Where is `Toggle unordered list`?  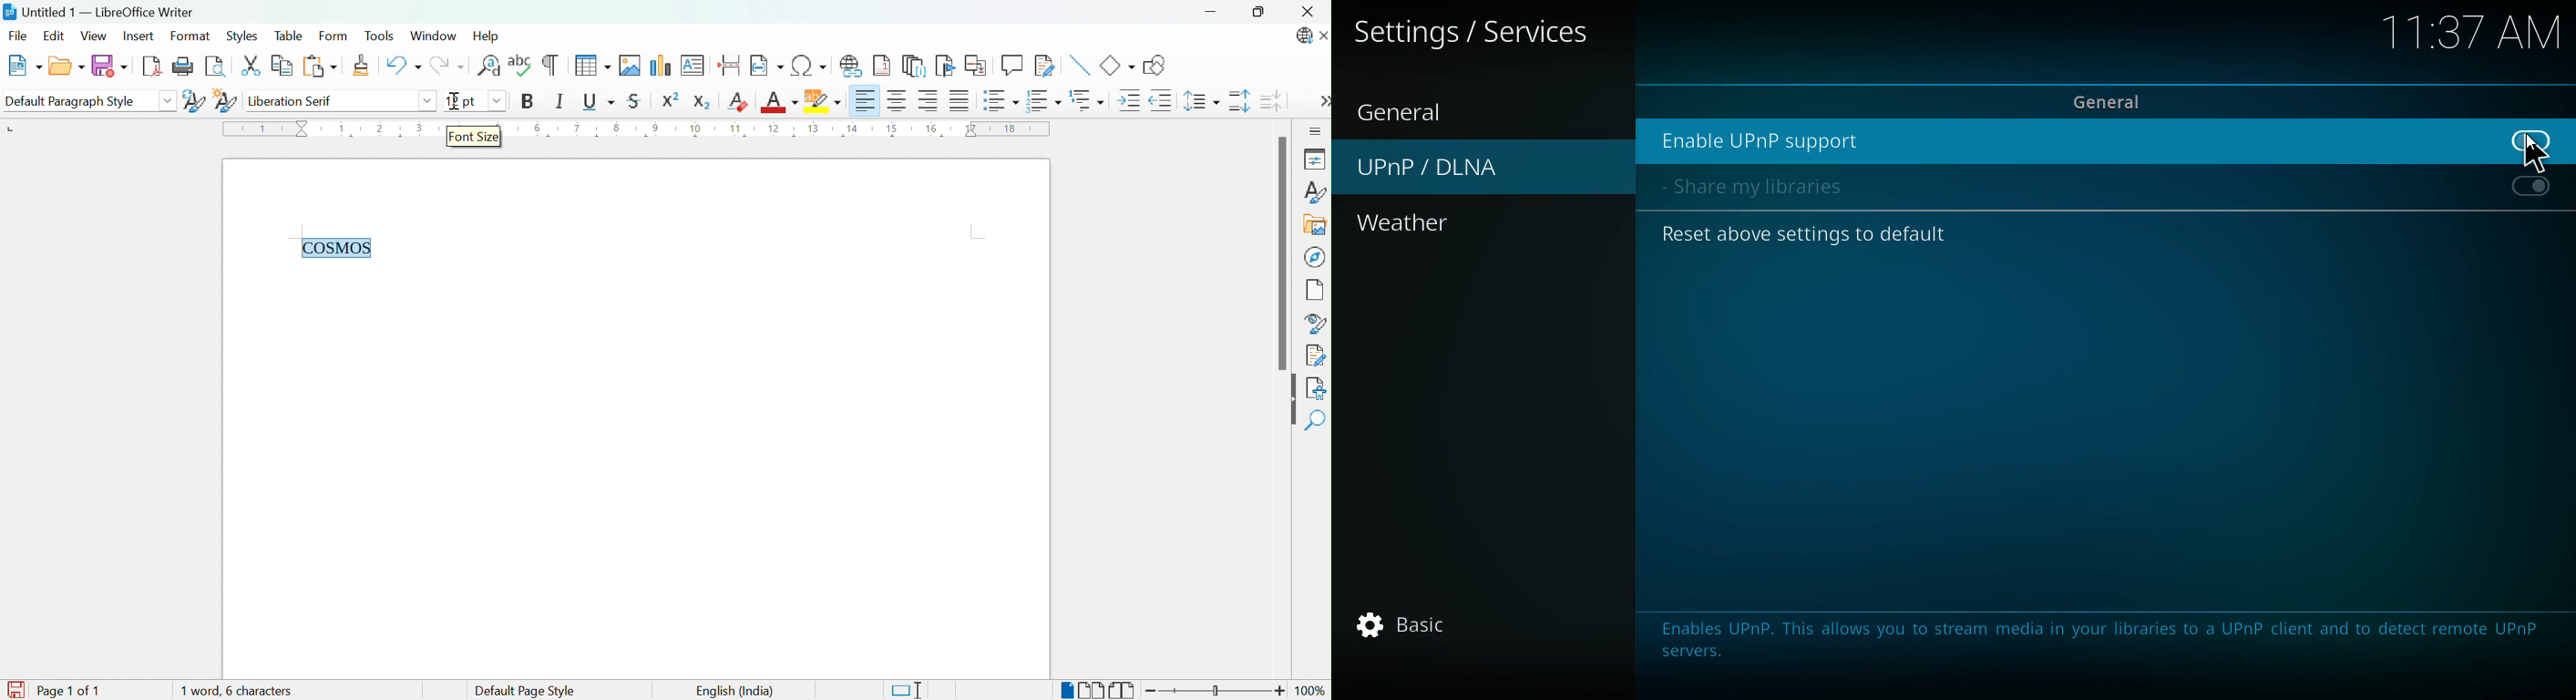
Toggle unordered list is located at coordinates (1000, 102).